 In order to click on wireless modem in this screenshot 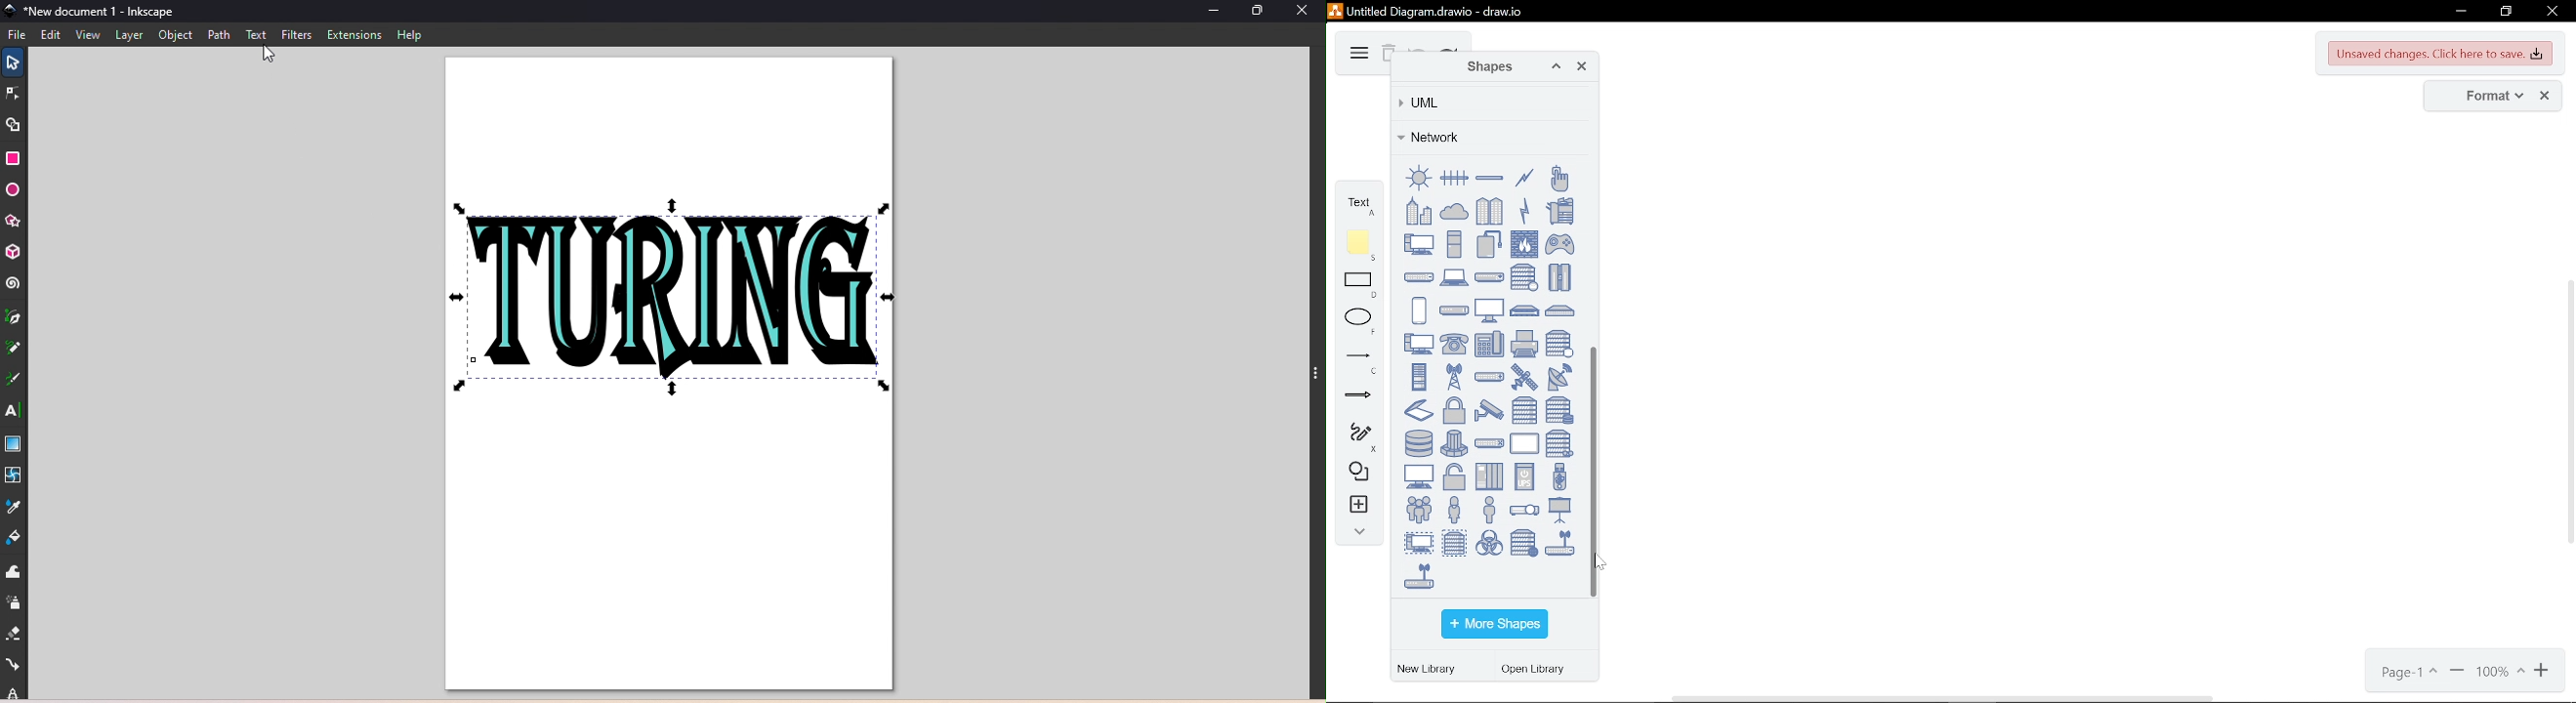, I will do `click(1419, 575)`.